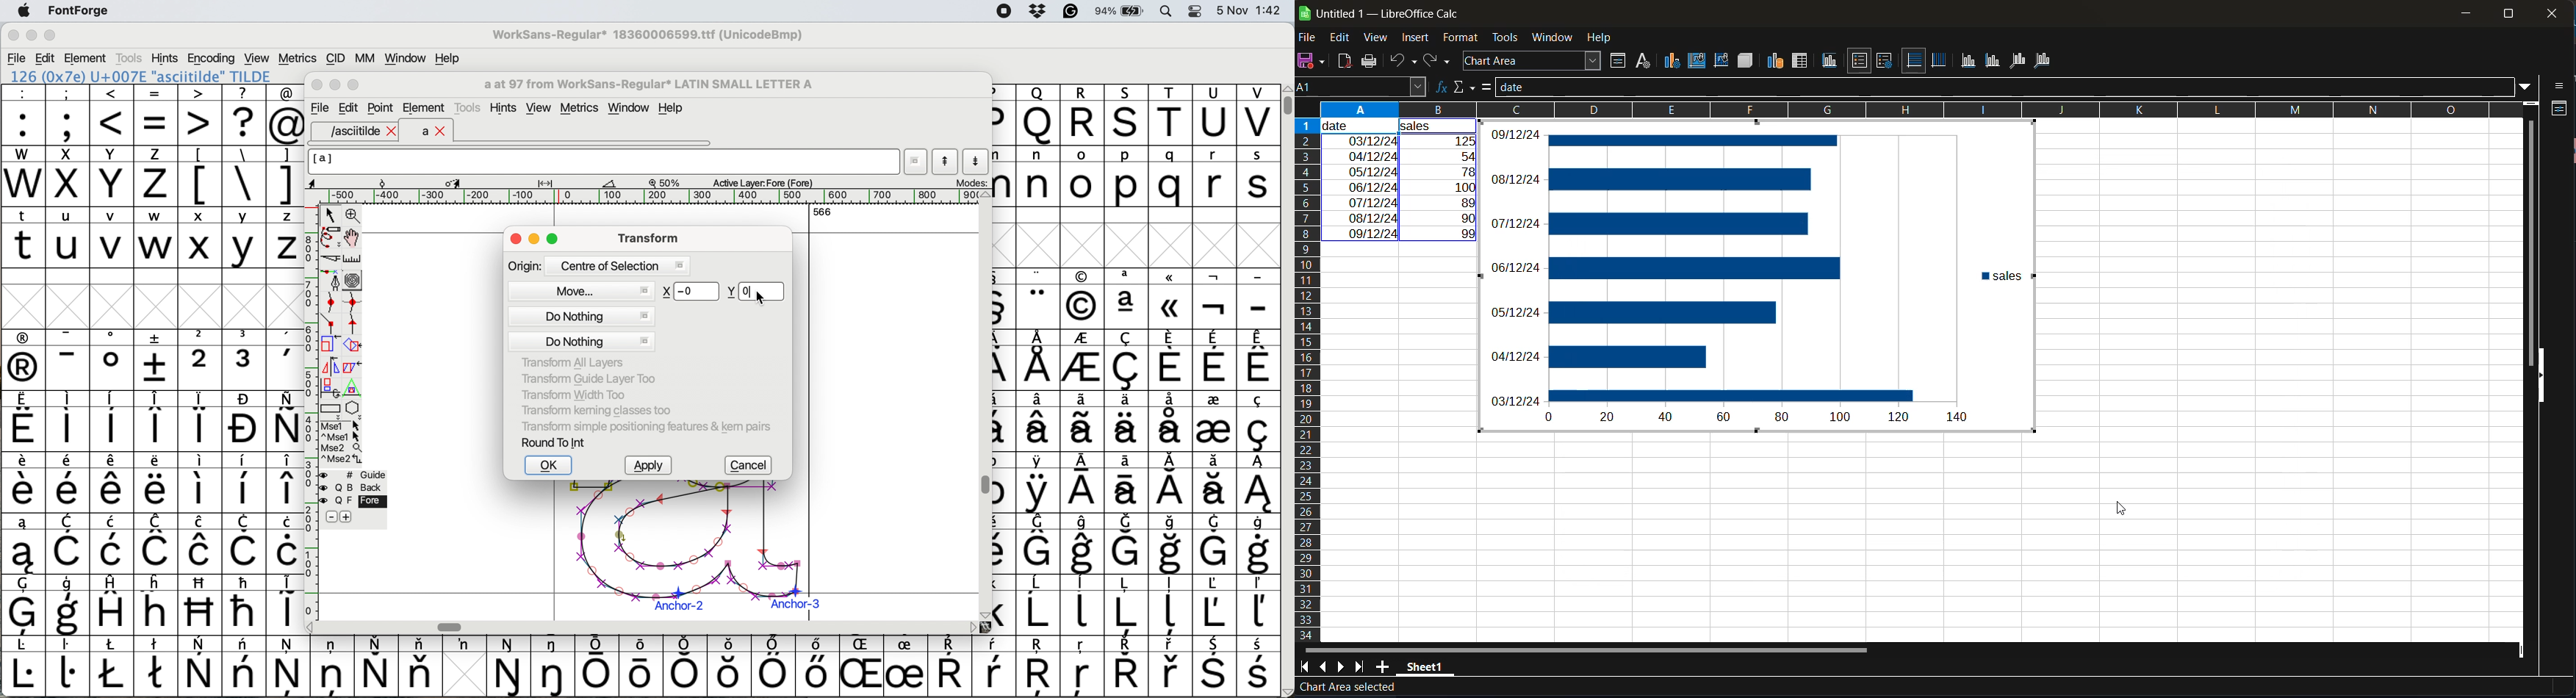 Image resolution: width=2576 pixels, height=700 pixels. What do you see at coordinates (200, 176) in the screenshot?
I see `[` at bounding box center [200, 176].